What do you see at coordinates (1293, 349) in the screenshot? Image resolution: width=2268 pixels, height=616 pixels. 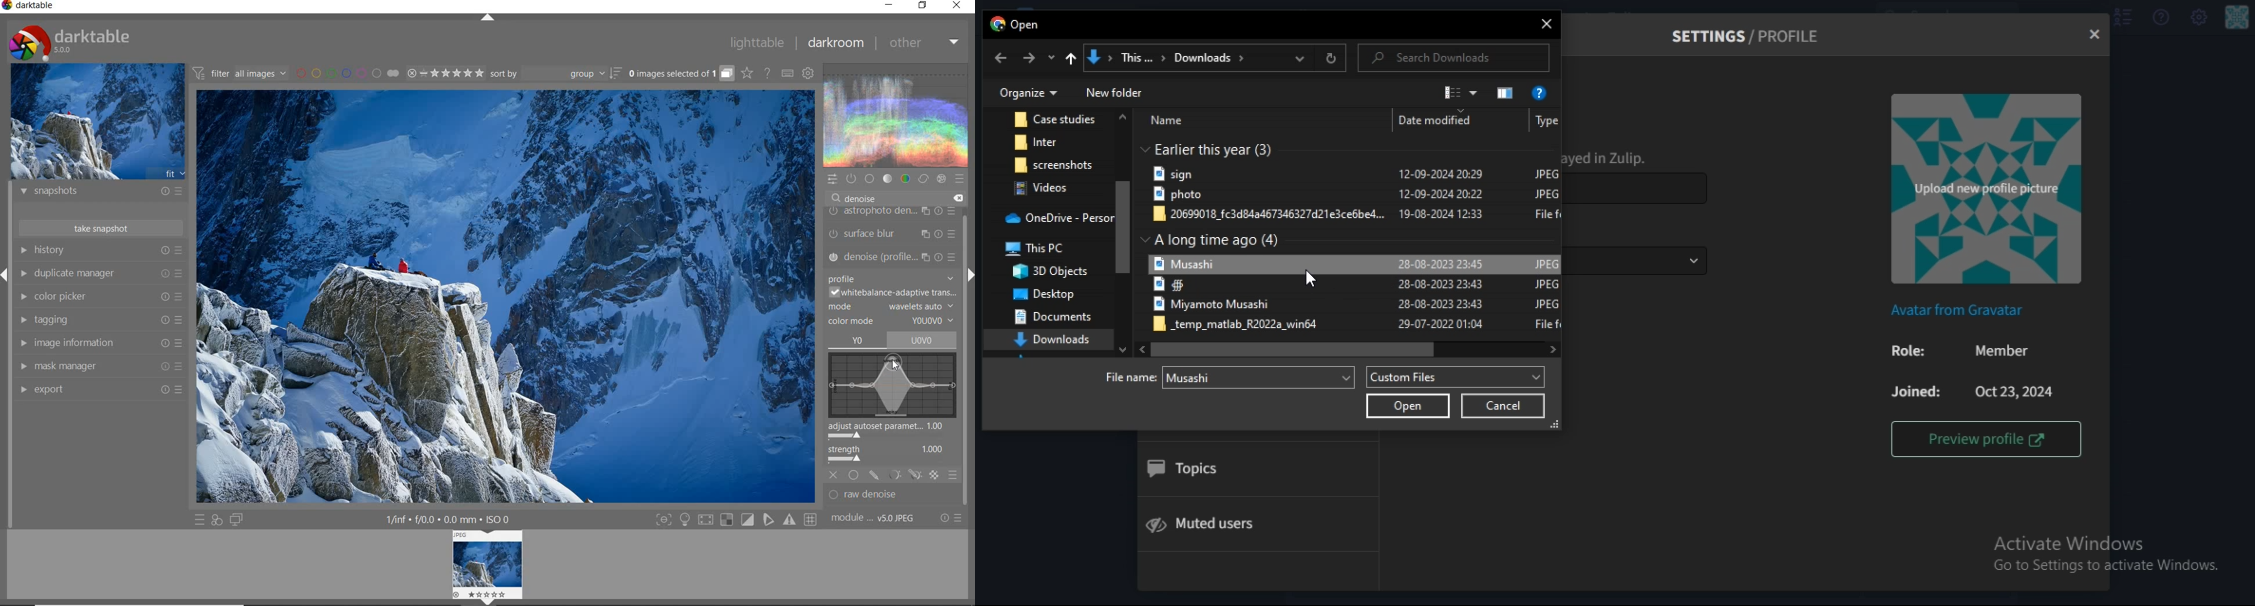 I see `scrollbar` at bounding box center [1293, 349].